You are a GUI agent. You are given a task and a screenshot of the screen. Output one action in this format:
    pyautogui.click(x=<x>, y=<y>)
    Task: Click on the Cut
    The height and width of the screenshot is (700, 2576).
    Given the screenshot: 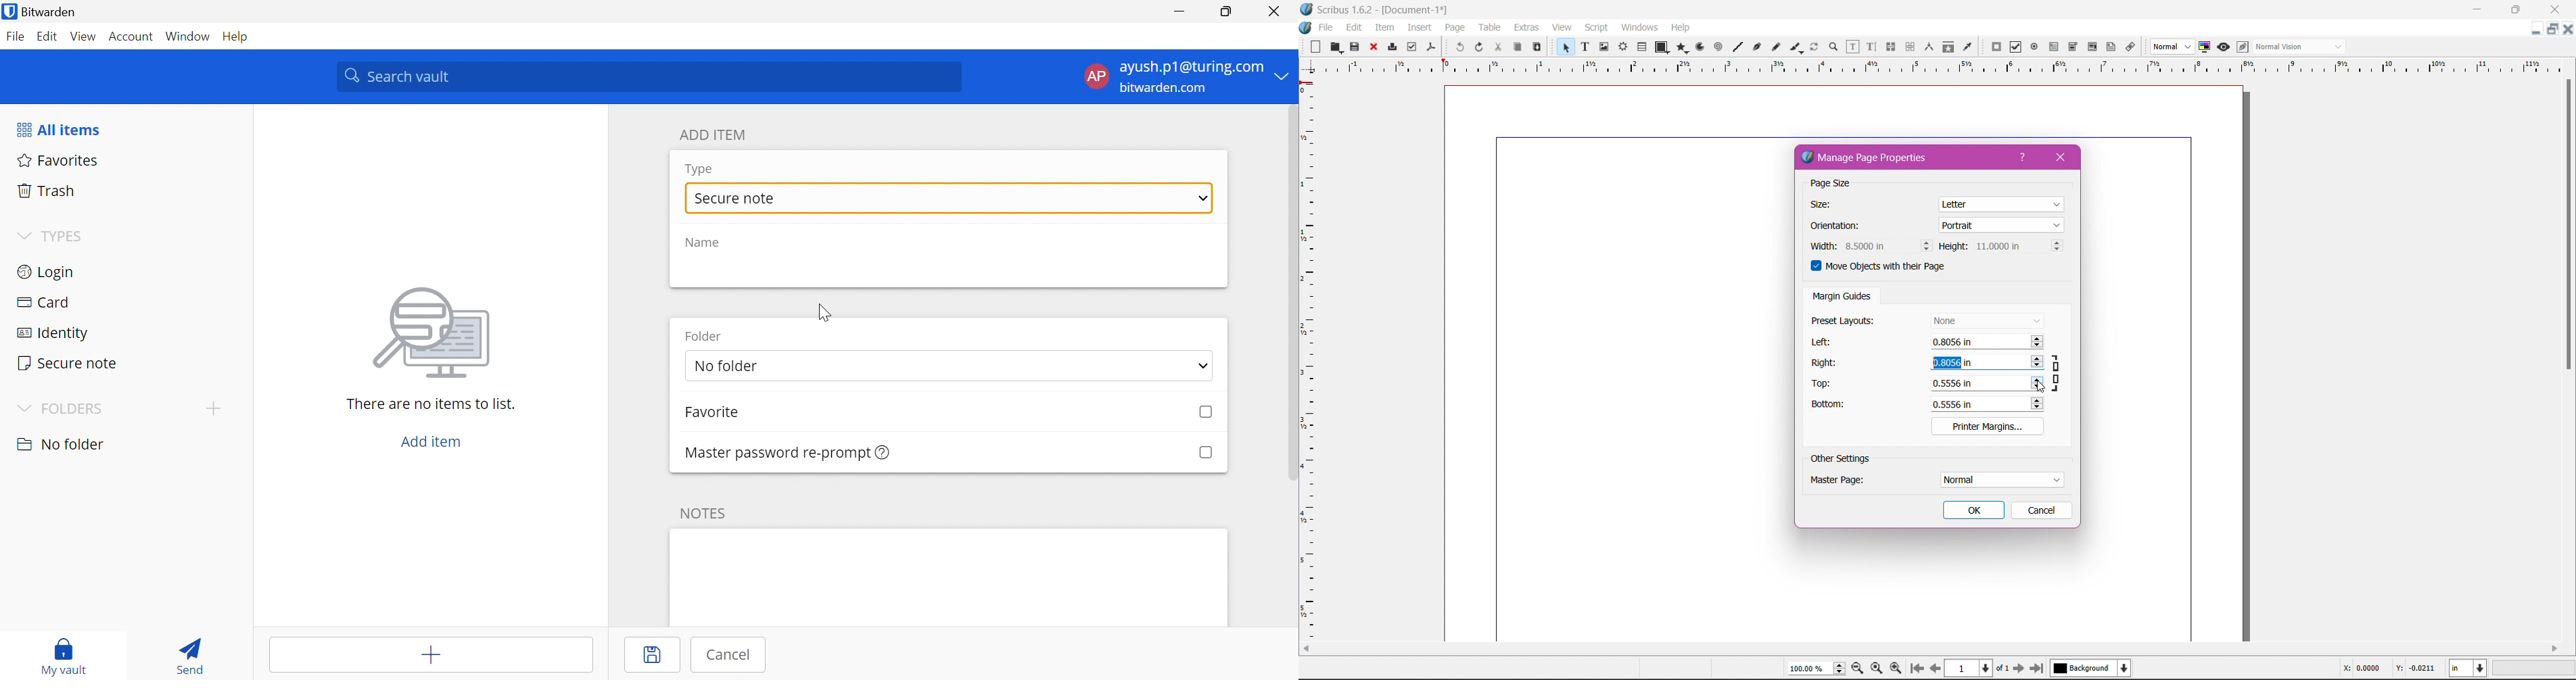 What is the action you would take?
    pyautogui.click(x=1498, y=47)
    